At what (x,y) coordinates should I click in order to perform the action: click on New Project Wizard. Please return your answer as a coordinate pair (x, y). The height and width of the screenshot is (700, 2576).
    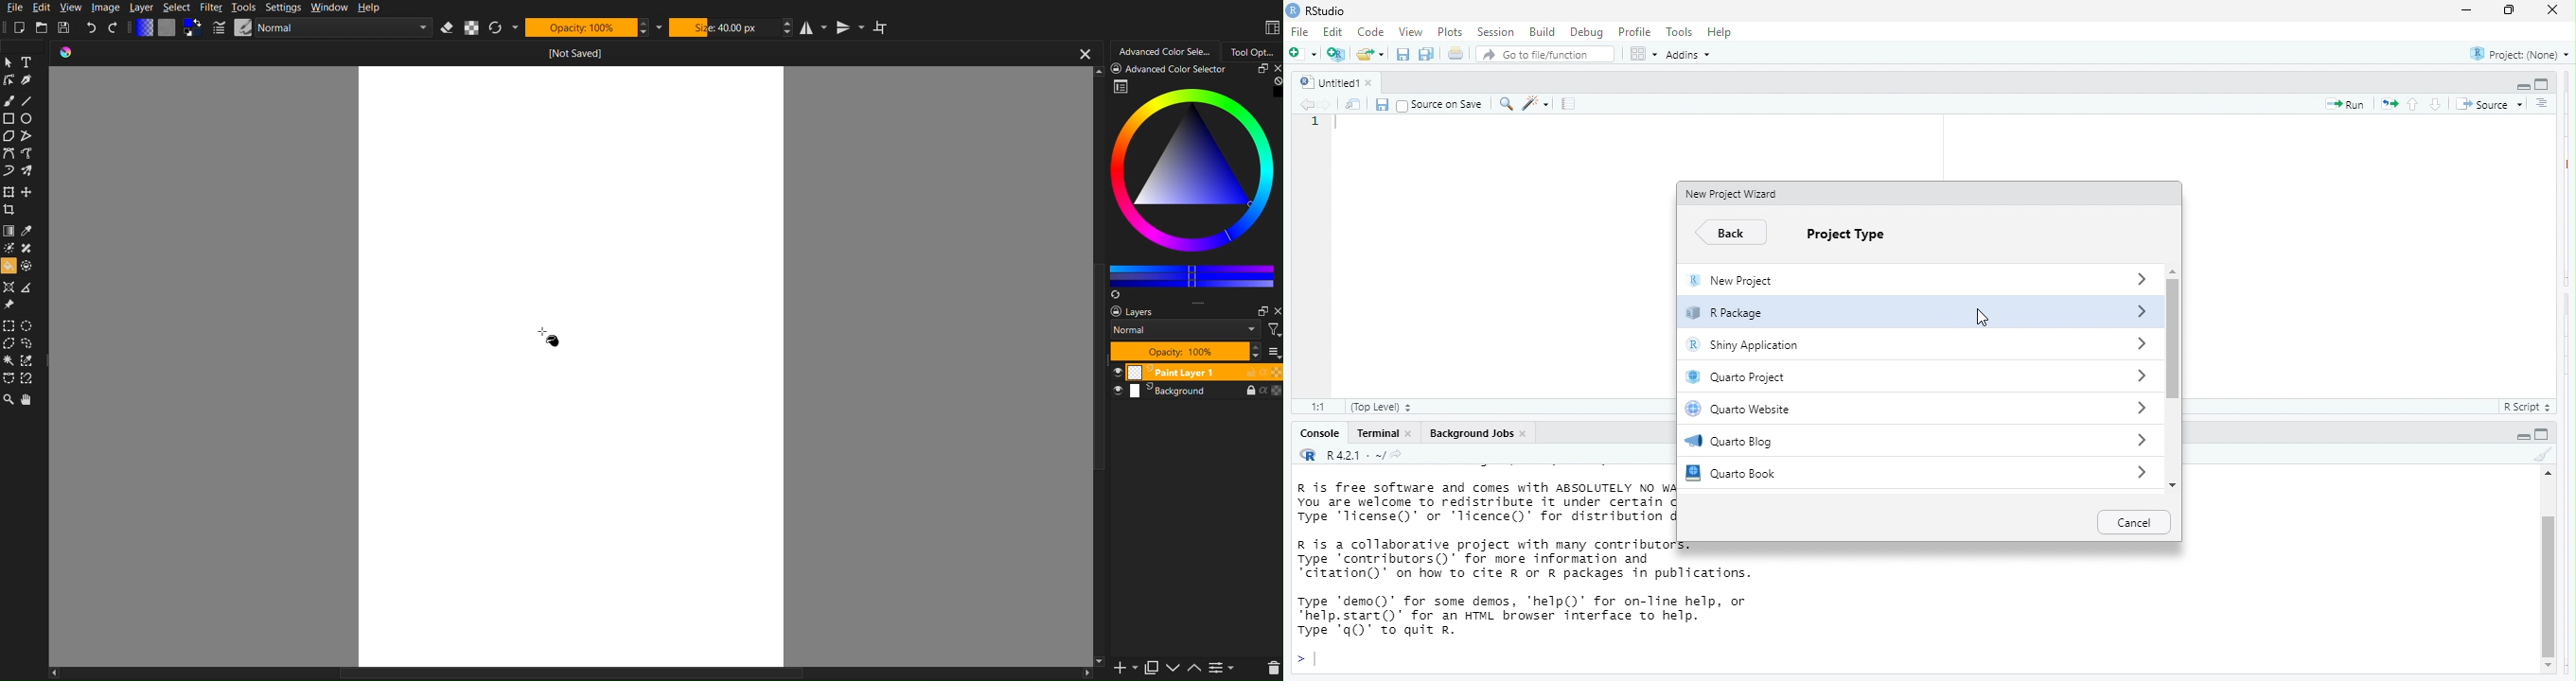
    Looking at the image, I should click on (1738, 195).